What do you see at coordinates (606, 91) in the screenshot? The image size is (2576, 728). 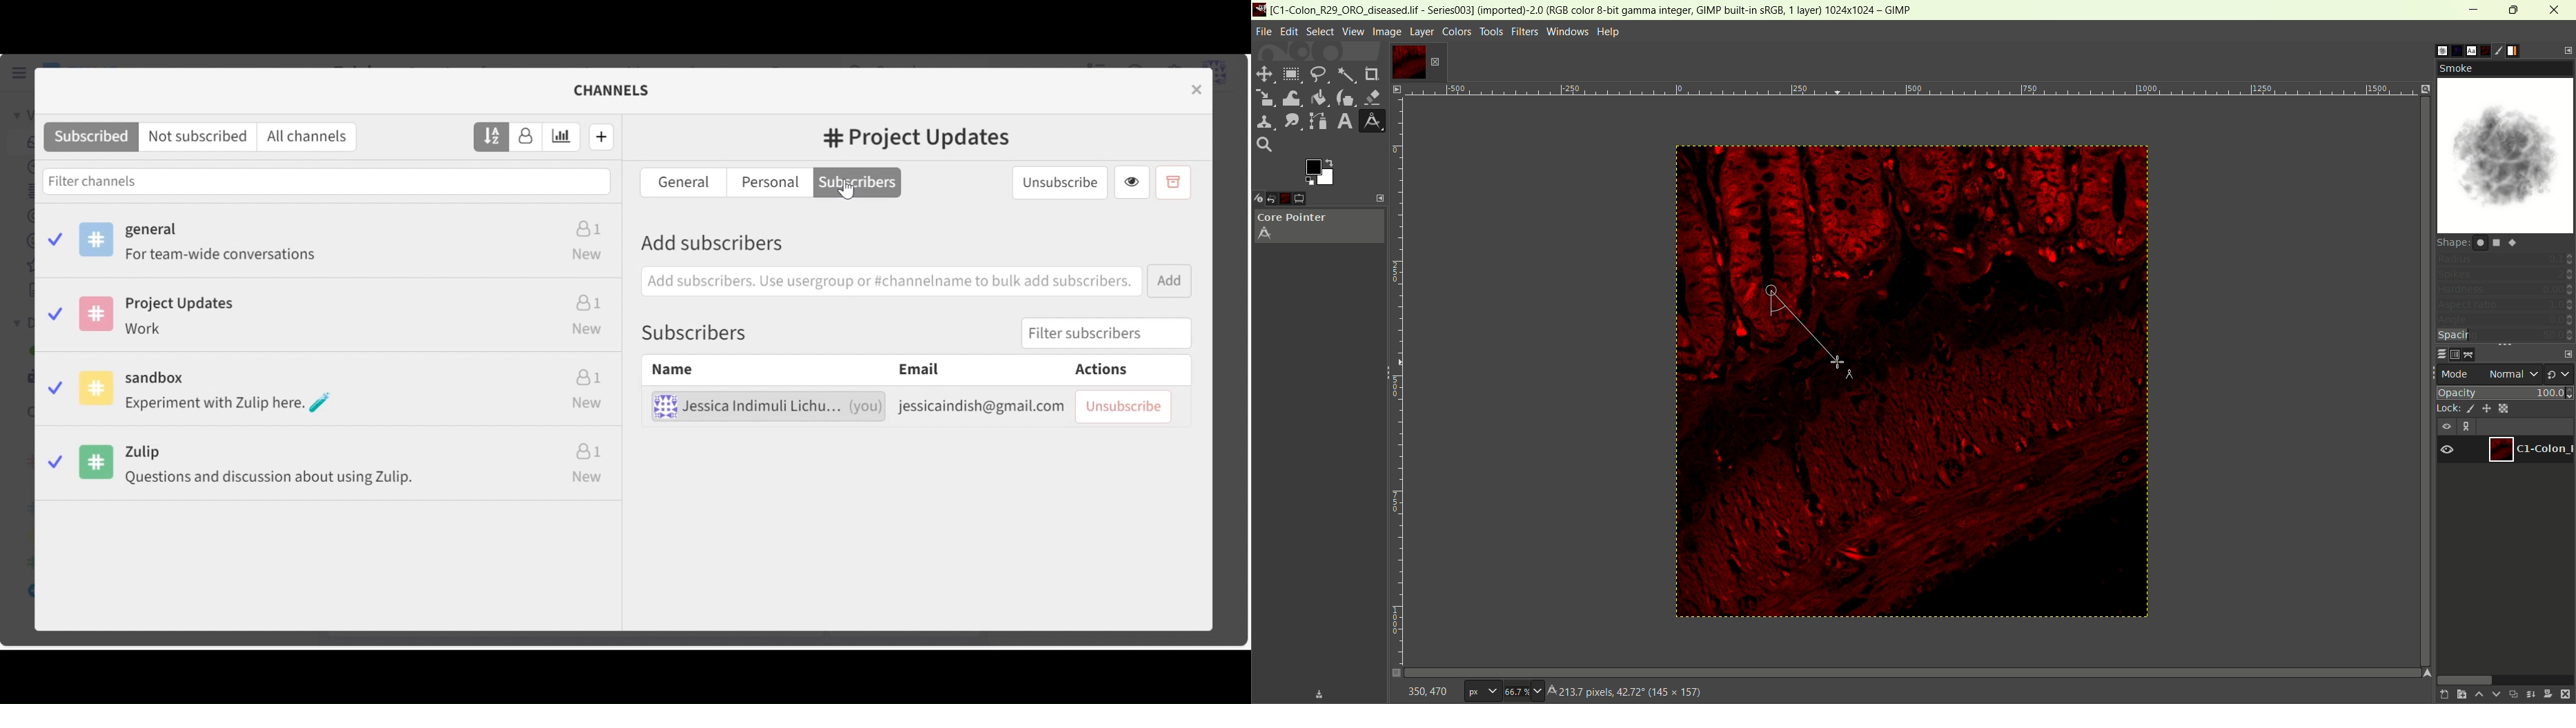 I see `CHANNELS` at bounding box center [606, 91].